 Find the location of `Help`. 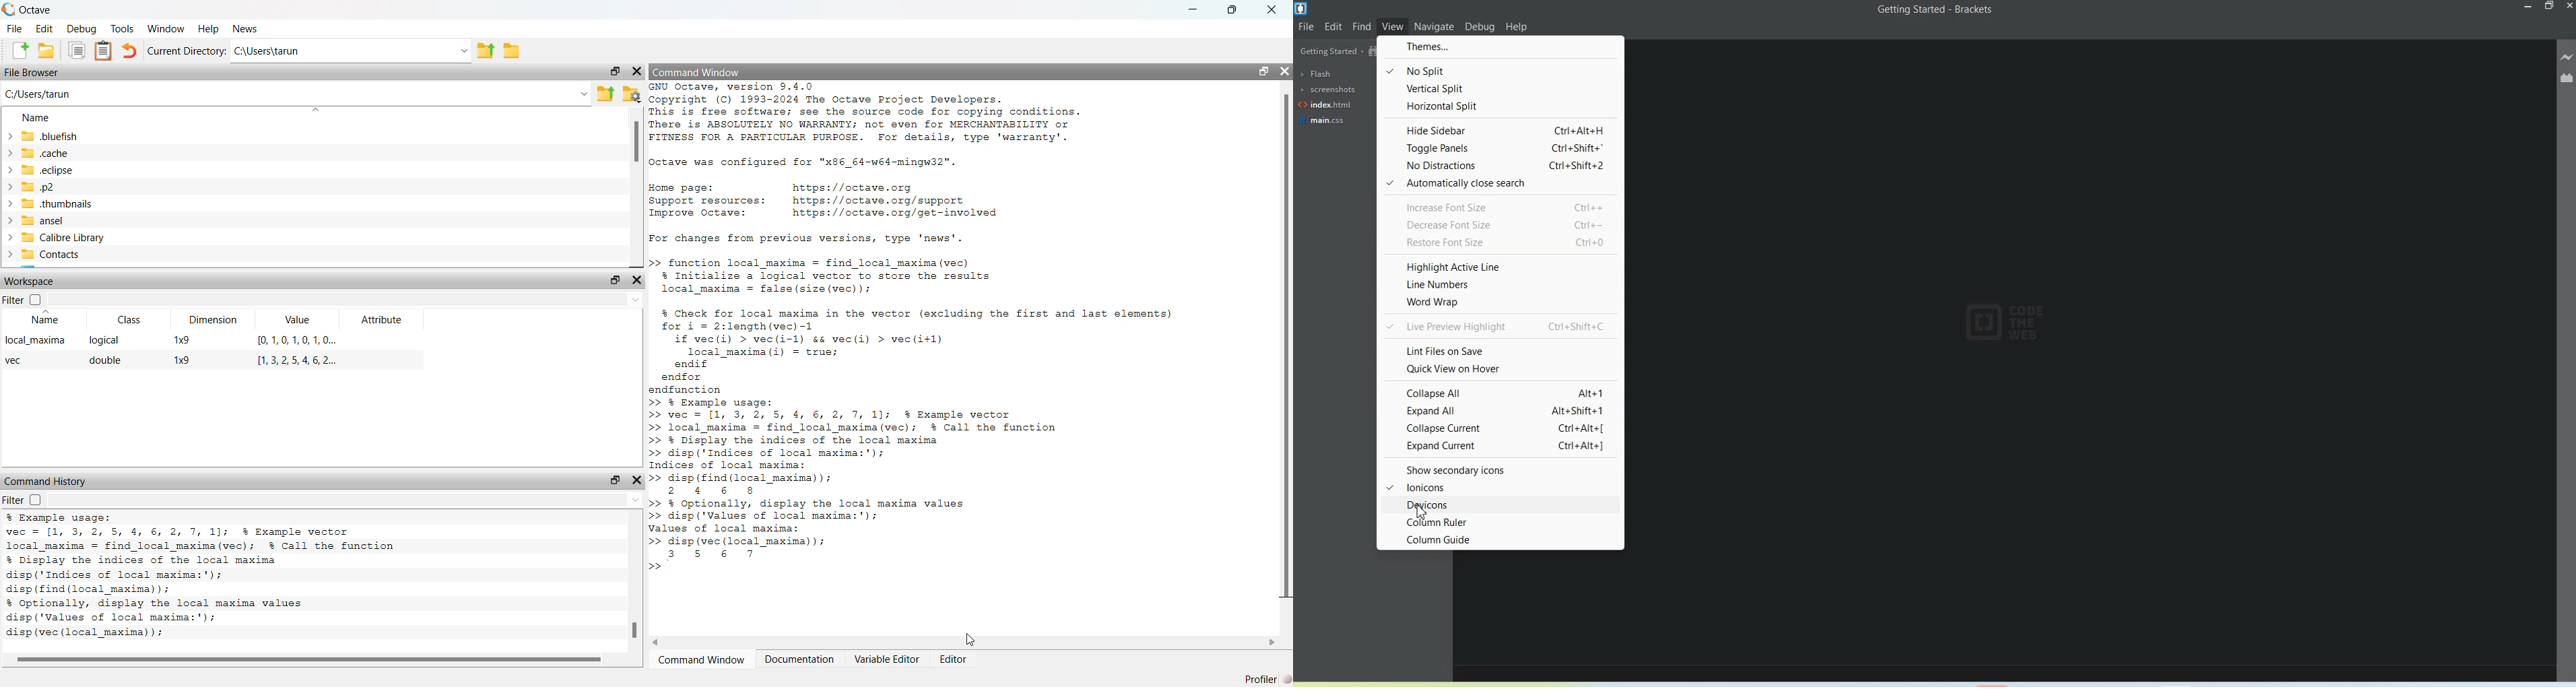

Help is located at coordinates (1517, 27).